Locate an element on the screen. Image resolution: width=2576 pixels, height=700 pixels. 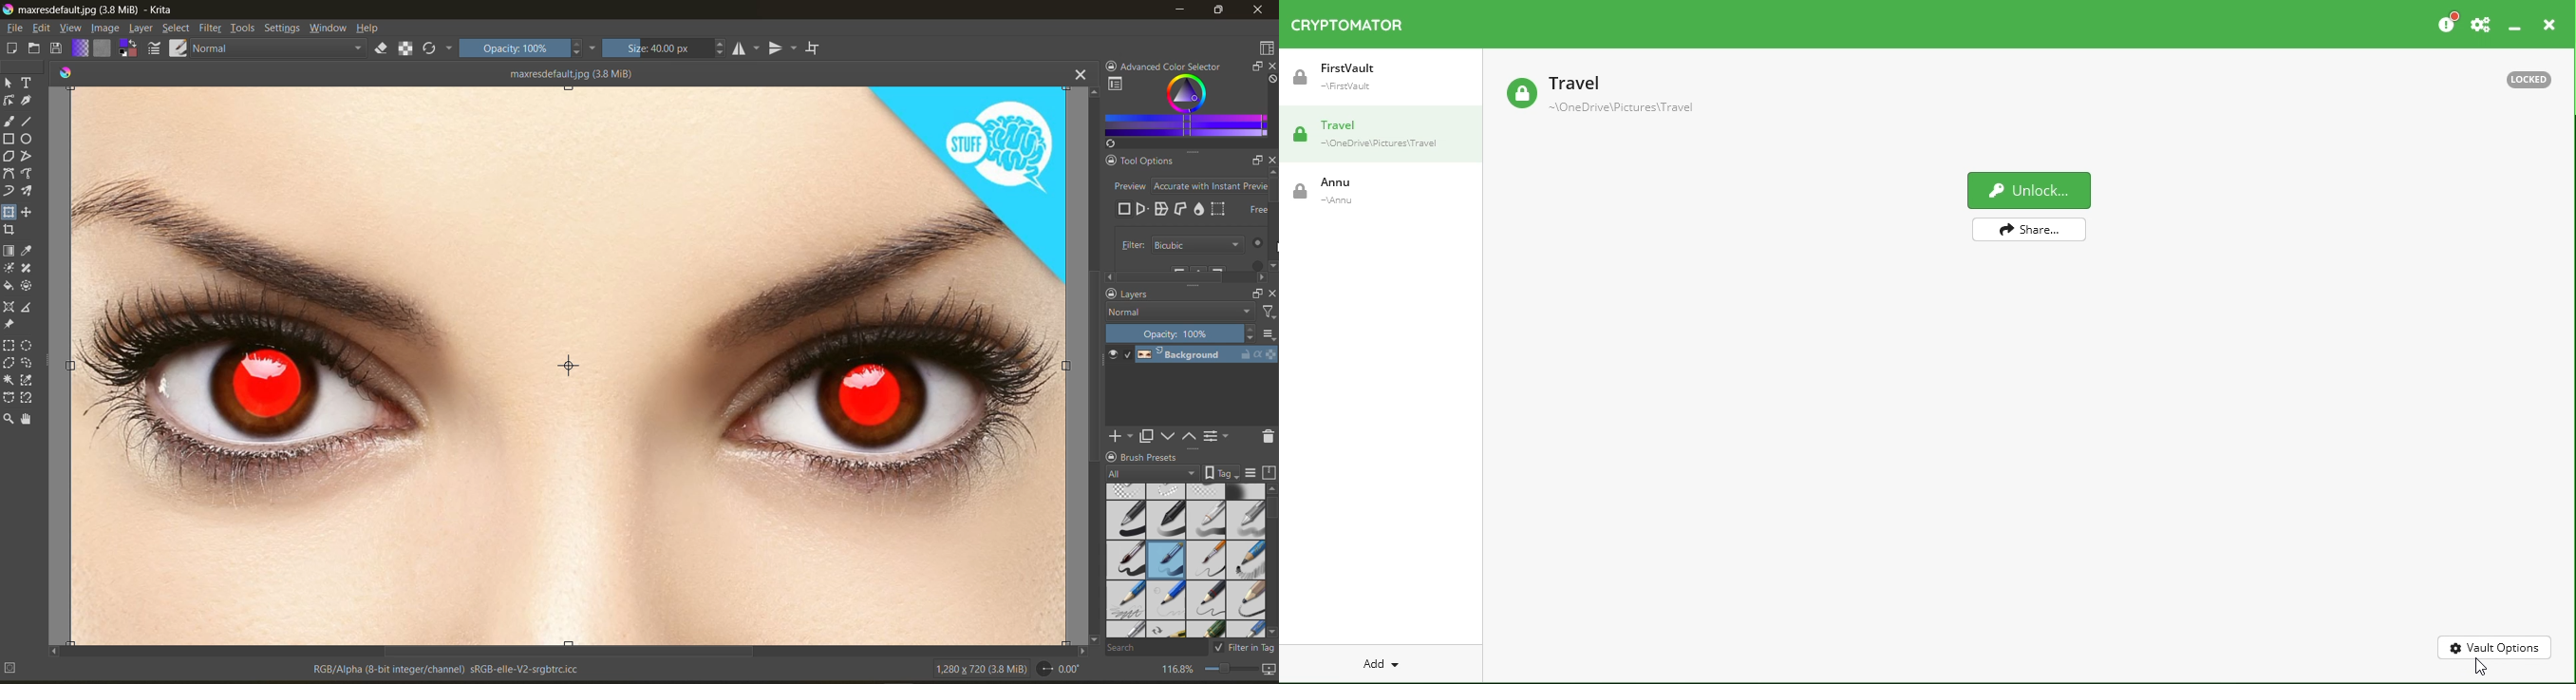
Unclock vault is located at coordinates (2033, 189).